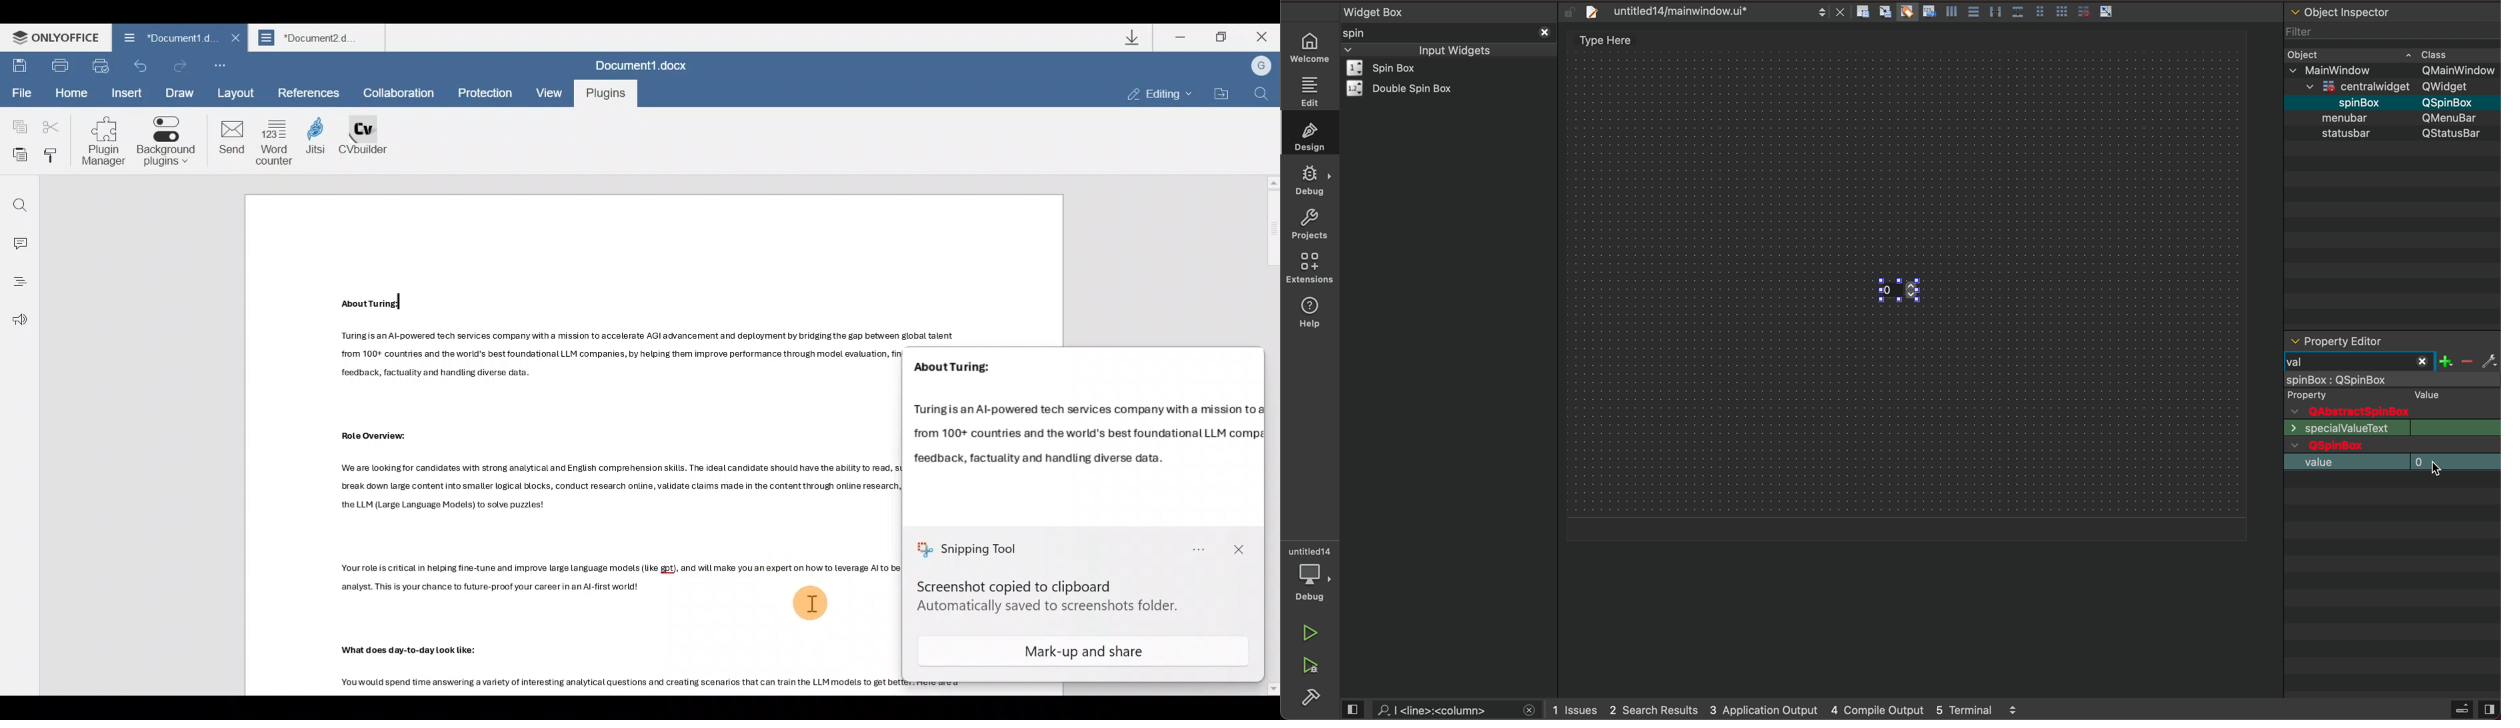  Describe the element at coordinates (1224, 40) in the screenshot. I see `Maximize` at that location.